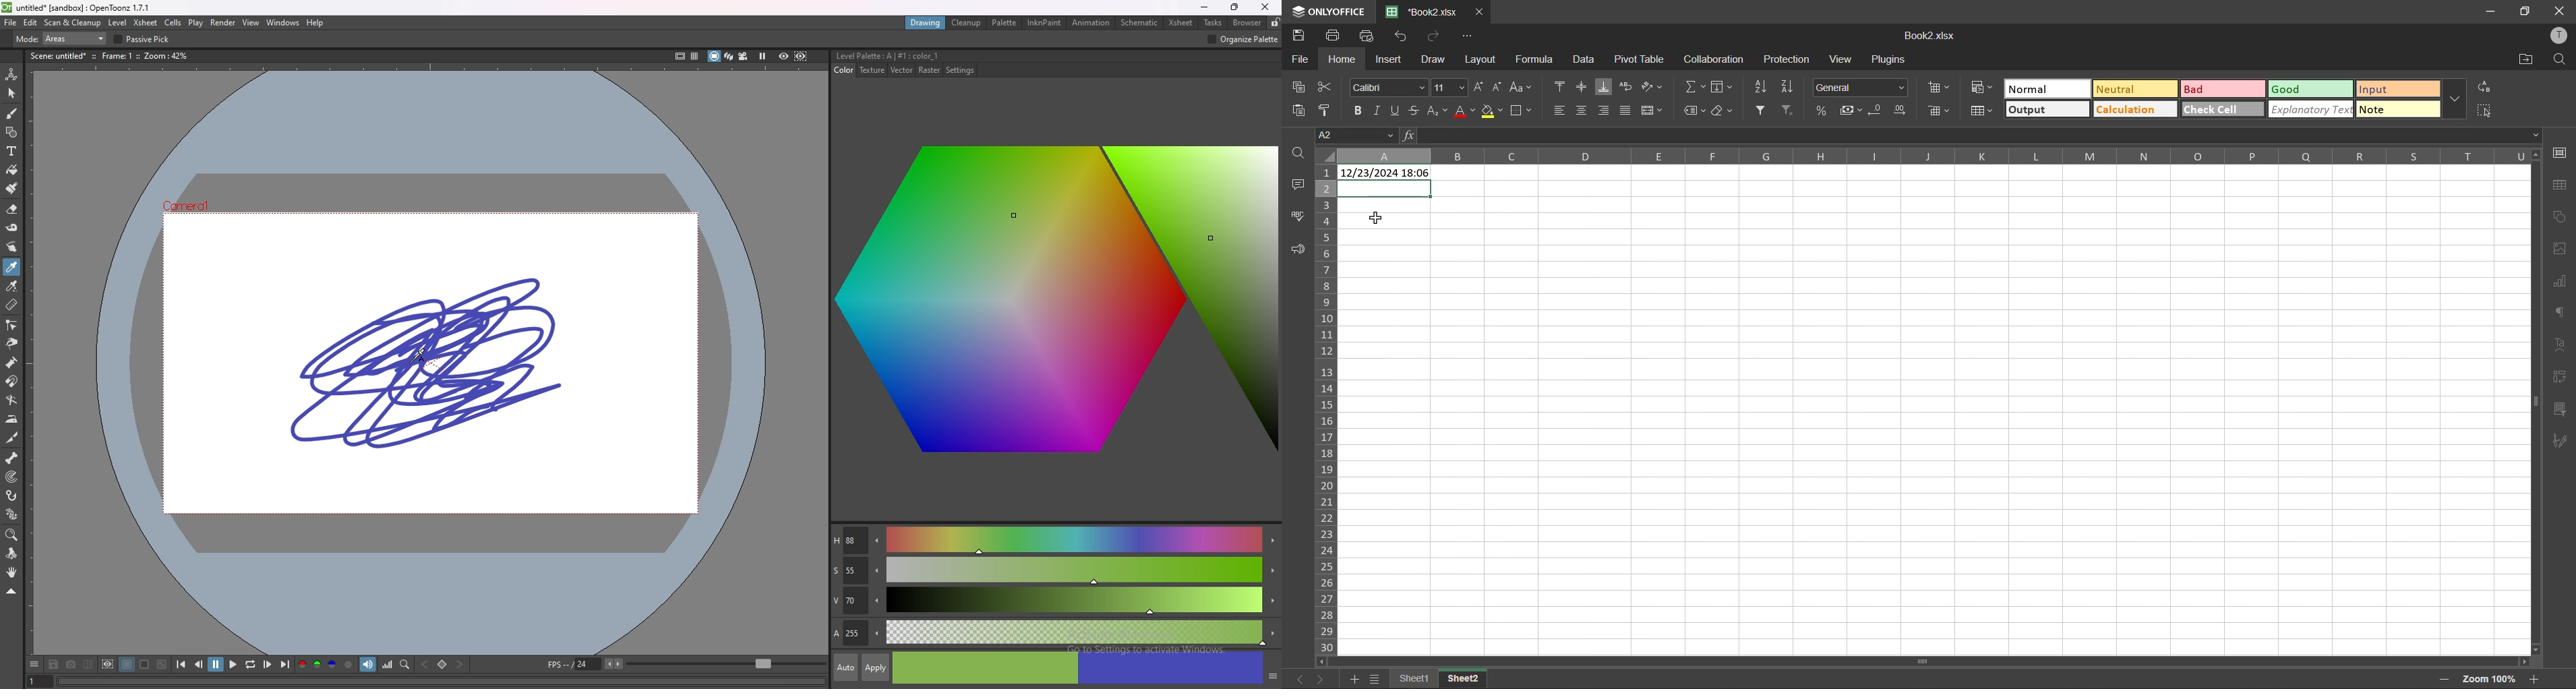 The height and width of the screenshot is (700, 2576). I want to click on bed, so click(2221, 90).